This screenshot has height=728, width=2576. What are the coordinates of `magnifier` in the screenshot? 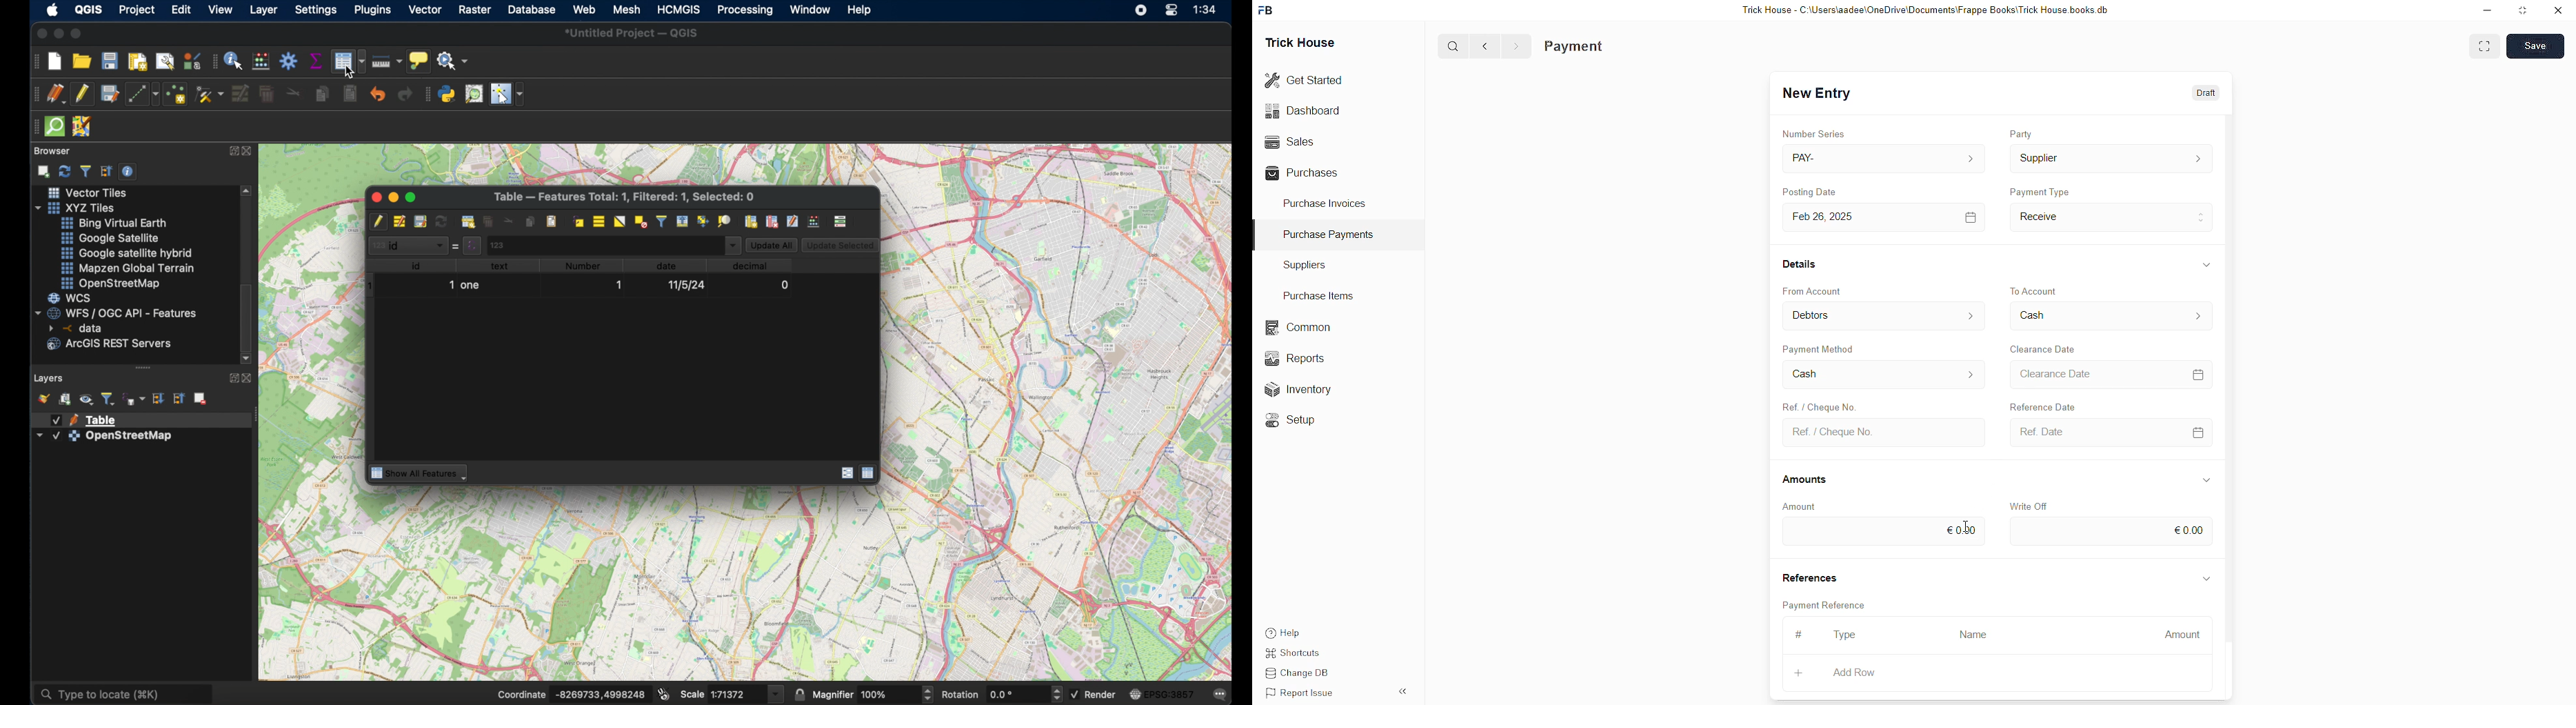 It's located at (833, 693).